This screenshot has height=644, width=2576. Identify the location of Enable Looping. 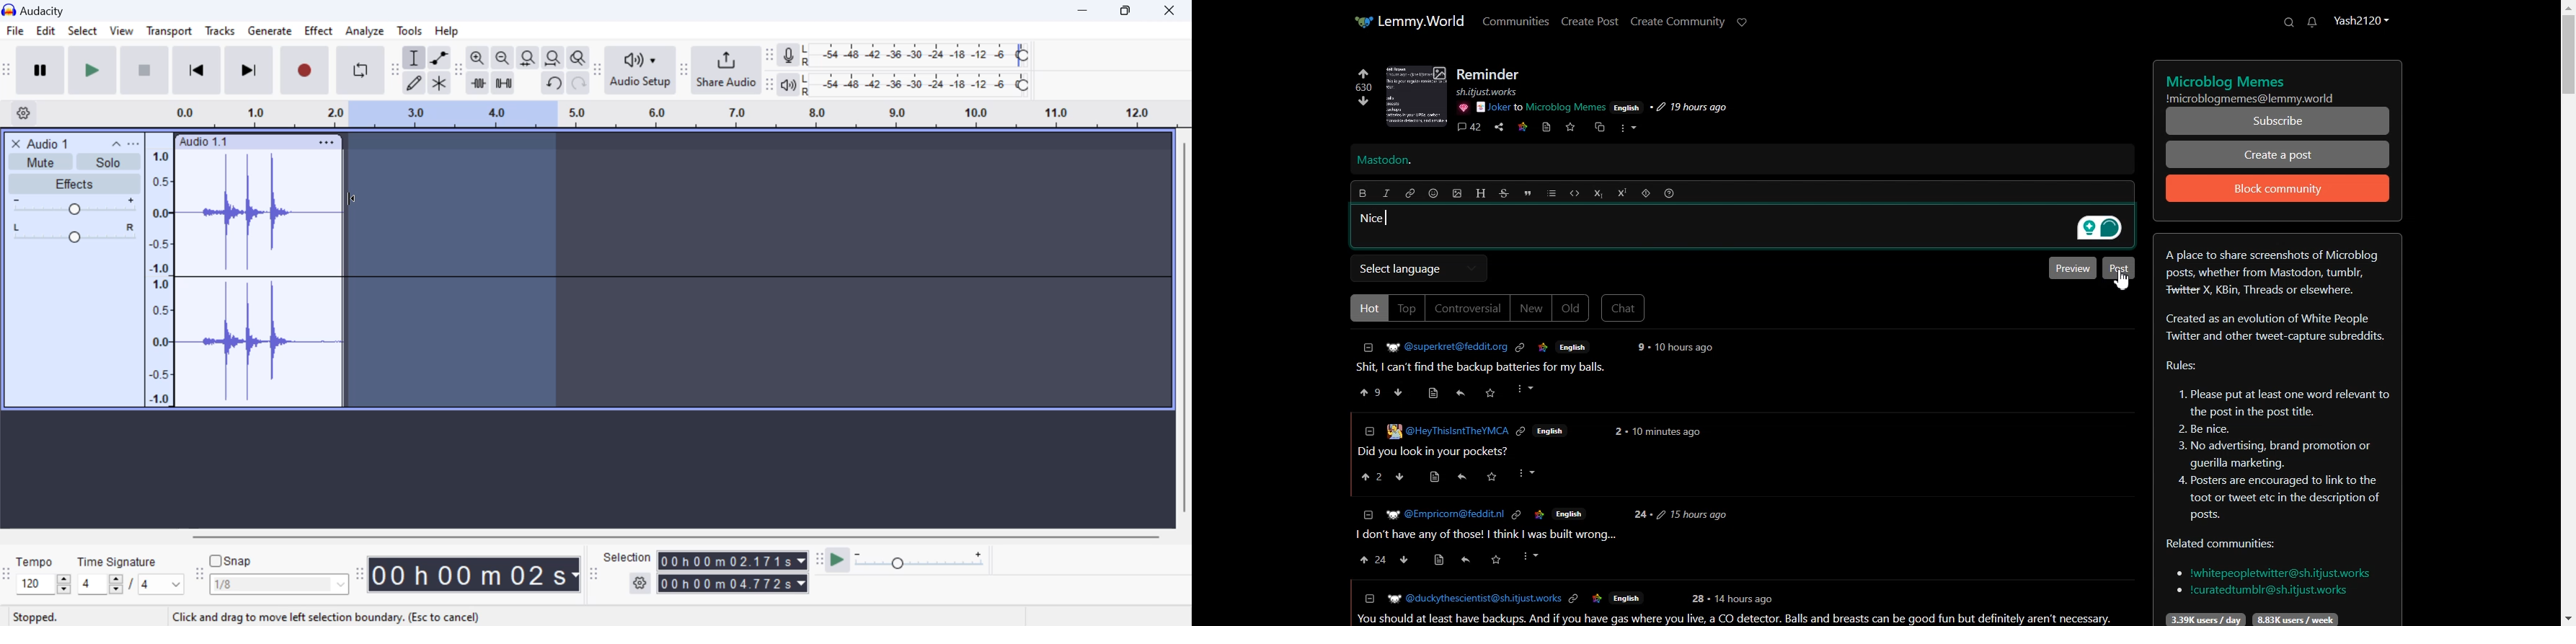
(361, 70).